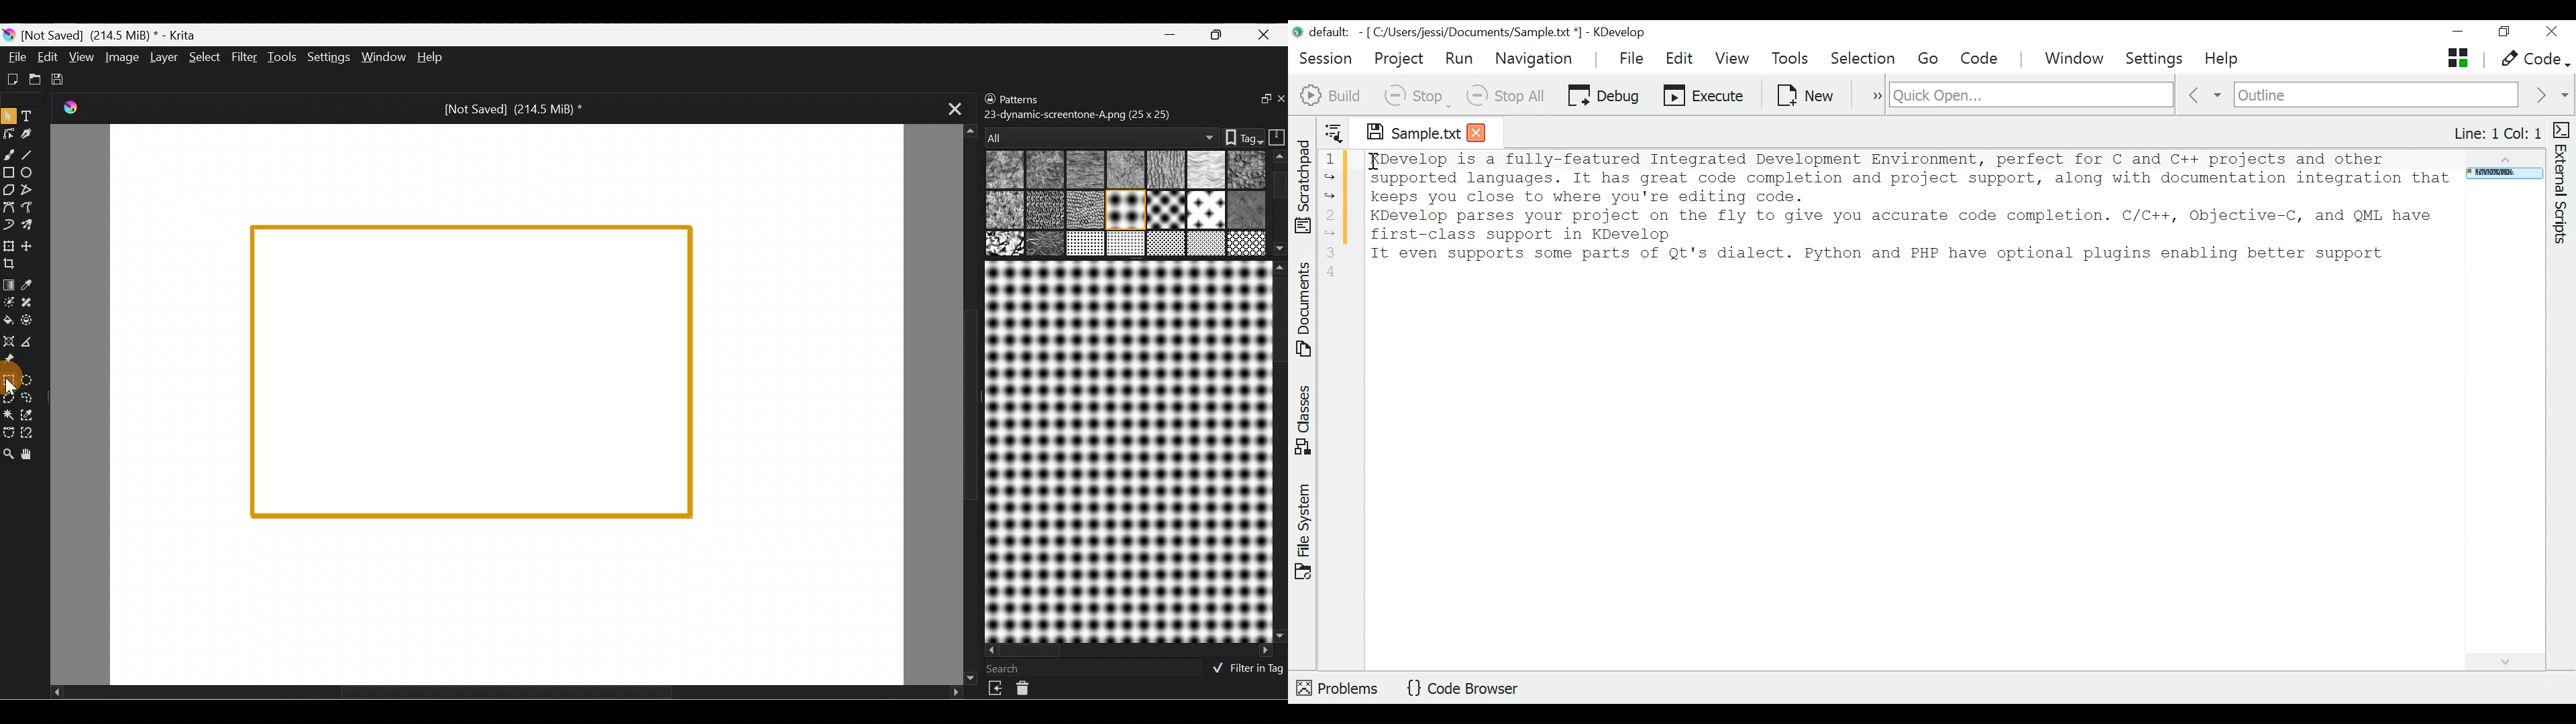 This screenshot has height=728, width=2576. What do you see at coordinates (1011, 668) in the screenshot?
I see `Search` at bounding box center [1011, 668].